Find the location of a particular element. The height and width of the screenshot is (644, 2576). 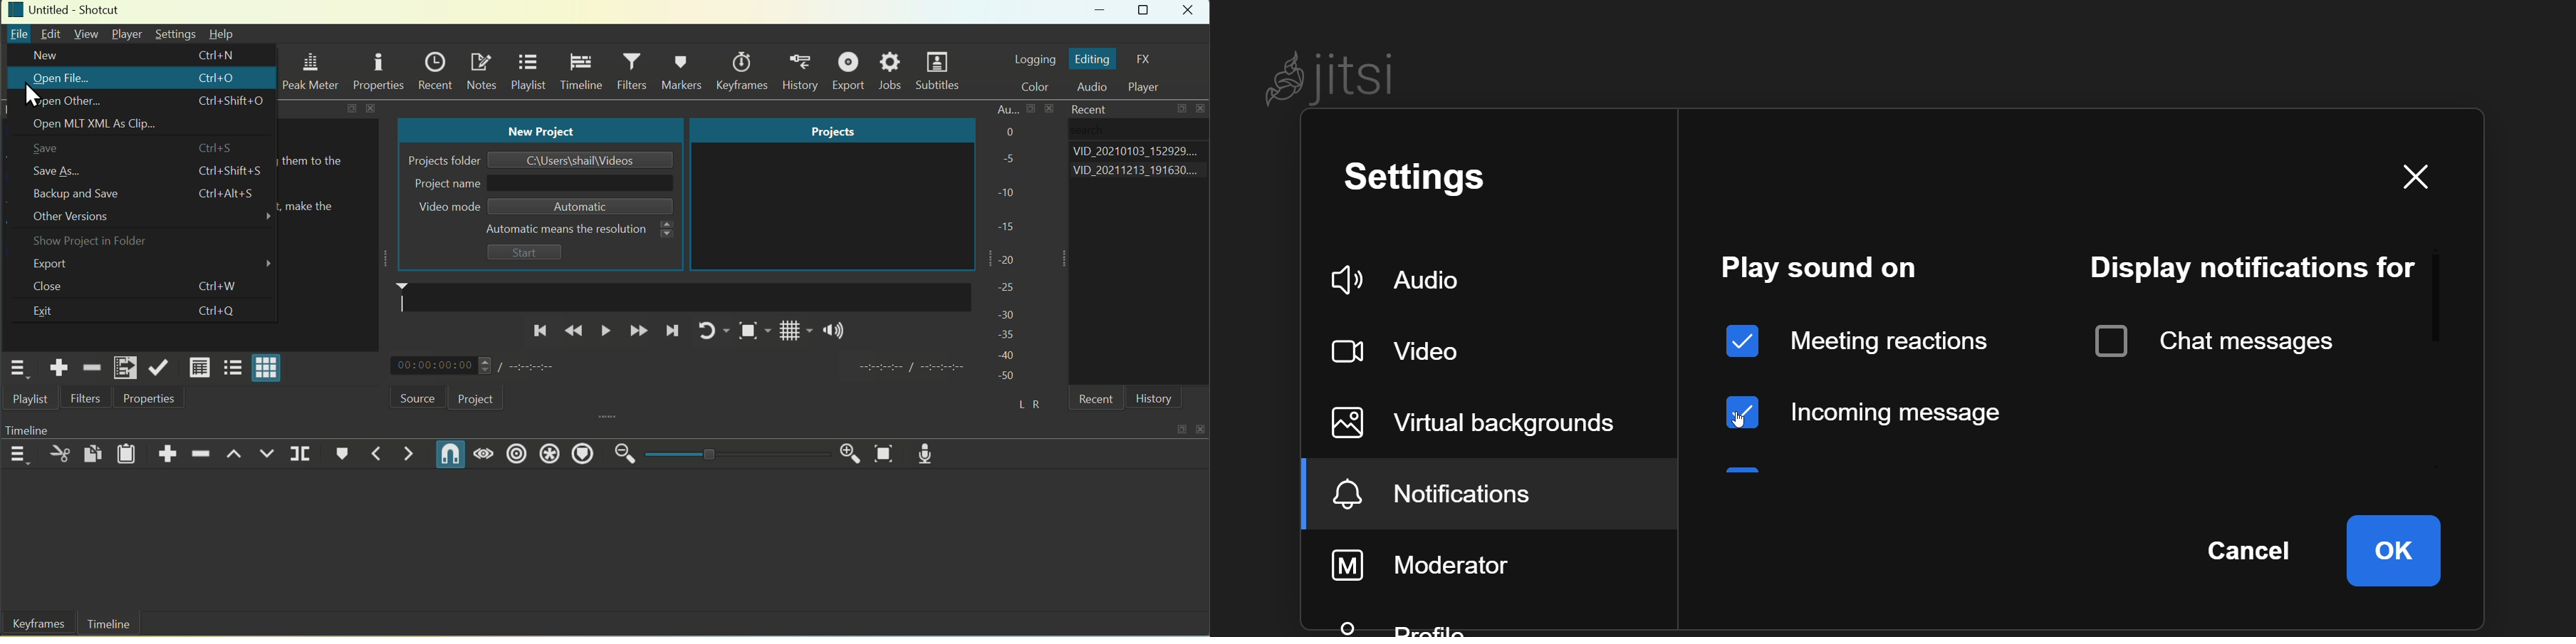

Save As is located at coordinates (64, 169).